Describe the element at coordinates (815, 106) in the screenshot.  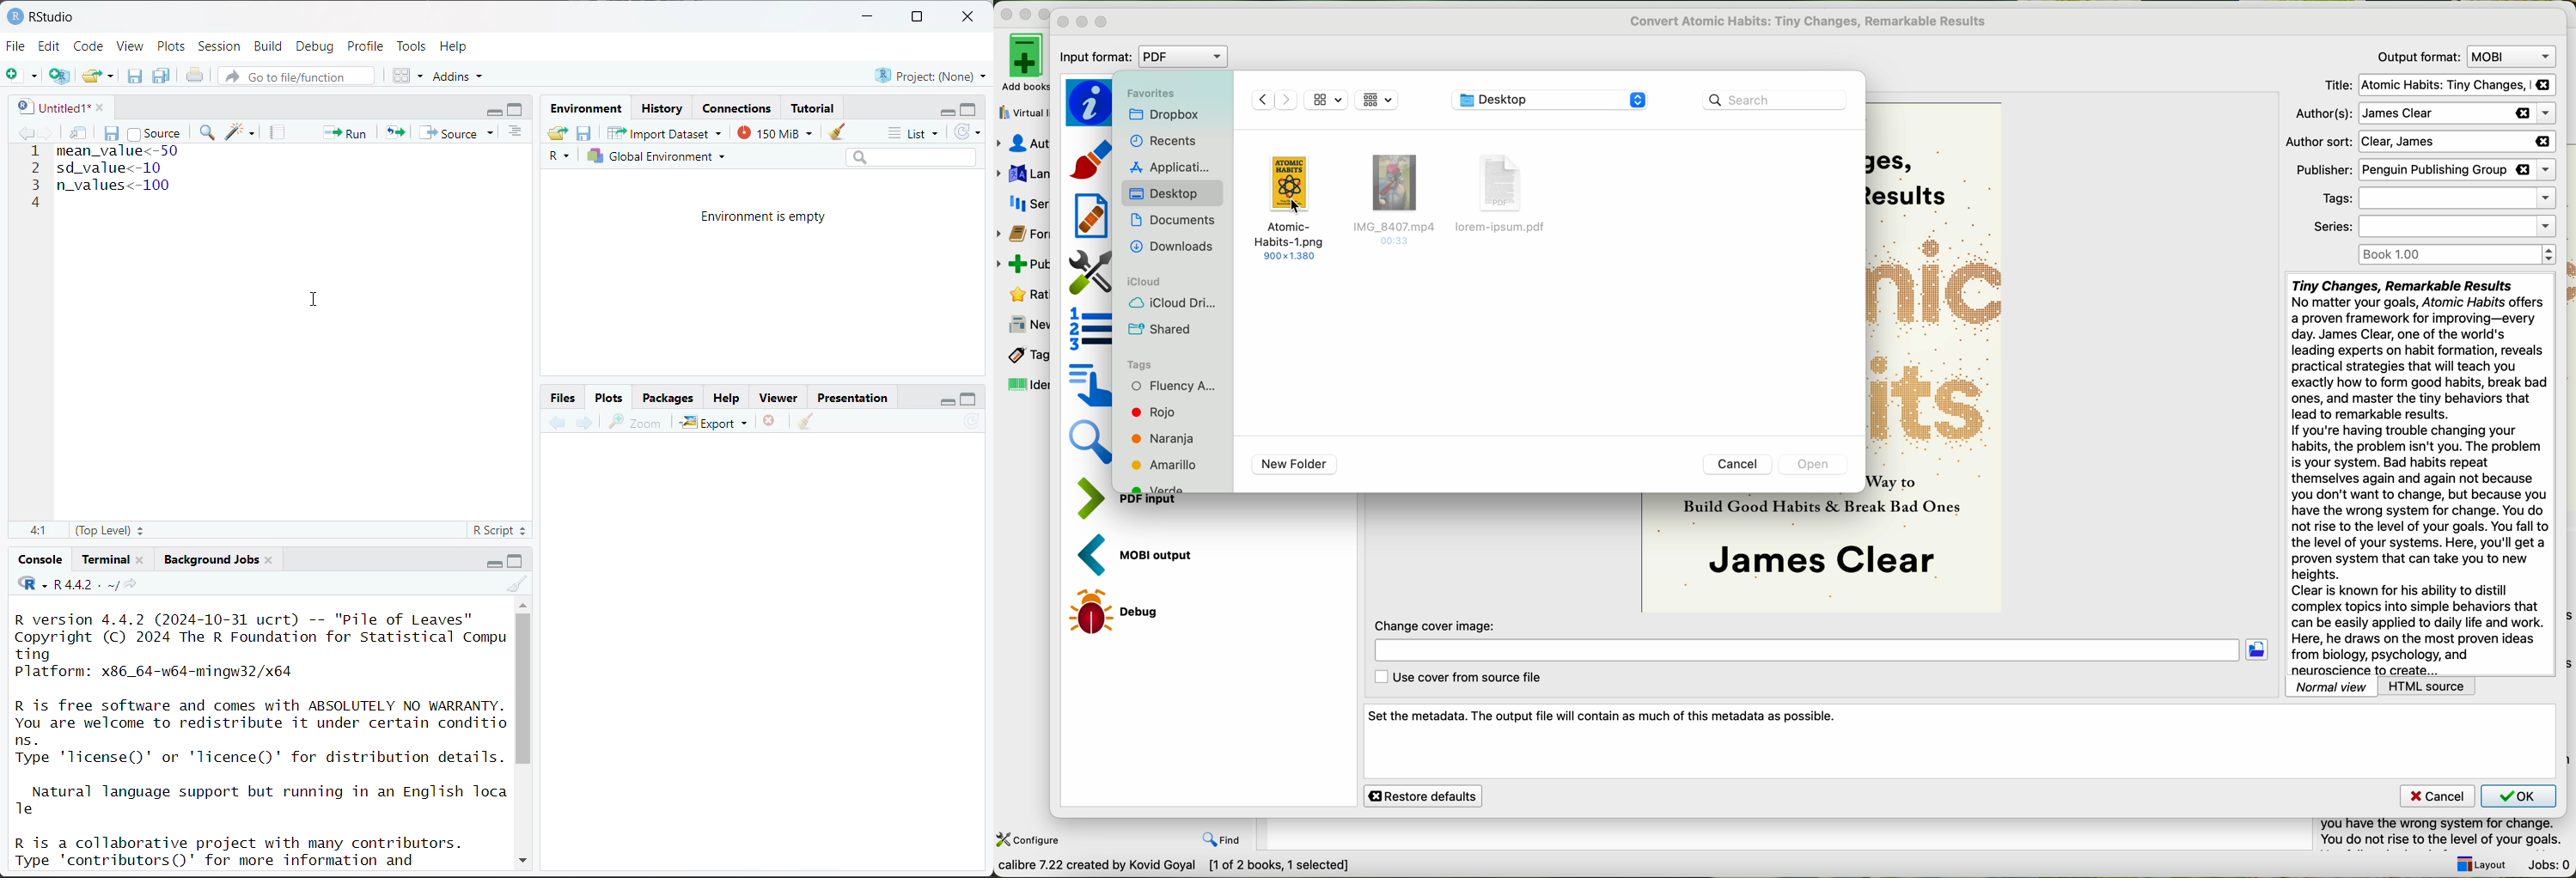
I see `Tutorial` at that location.